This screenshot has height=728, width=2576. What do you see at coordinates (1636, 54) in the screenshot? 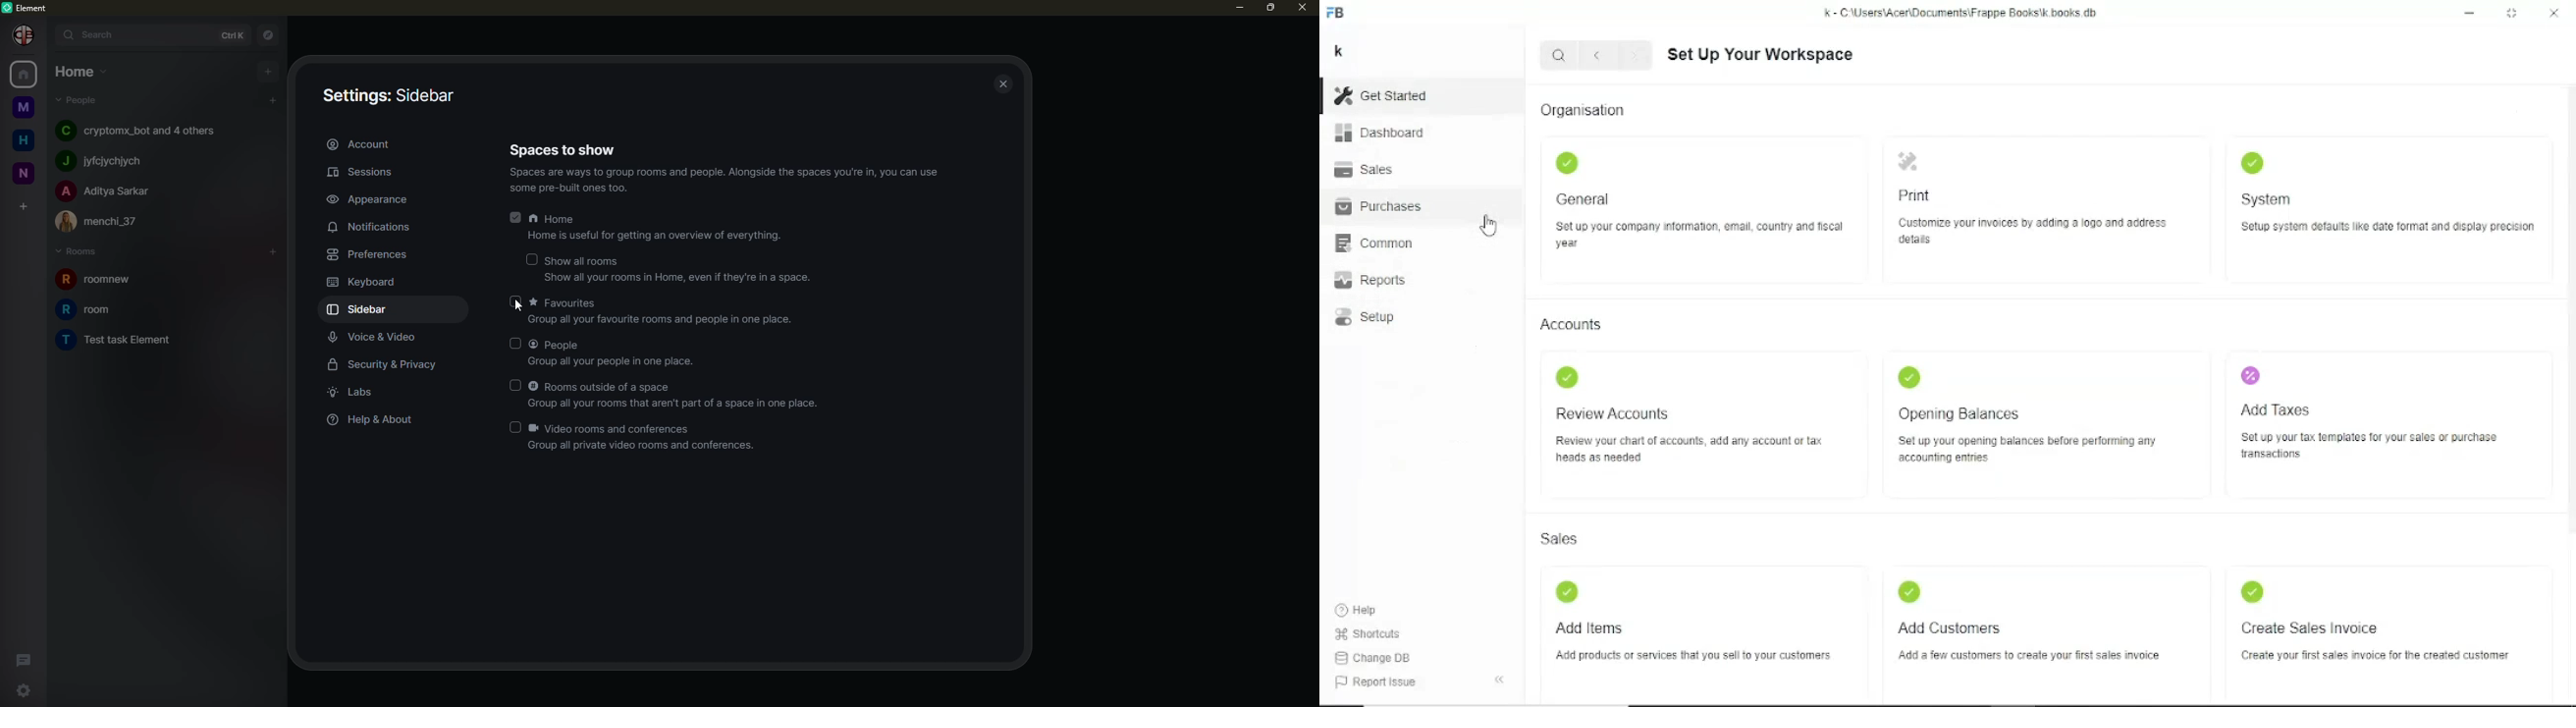
I see `Forward` at bounding box center [1636, 54].